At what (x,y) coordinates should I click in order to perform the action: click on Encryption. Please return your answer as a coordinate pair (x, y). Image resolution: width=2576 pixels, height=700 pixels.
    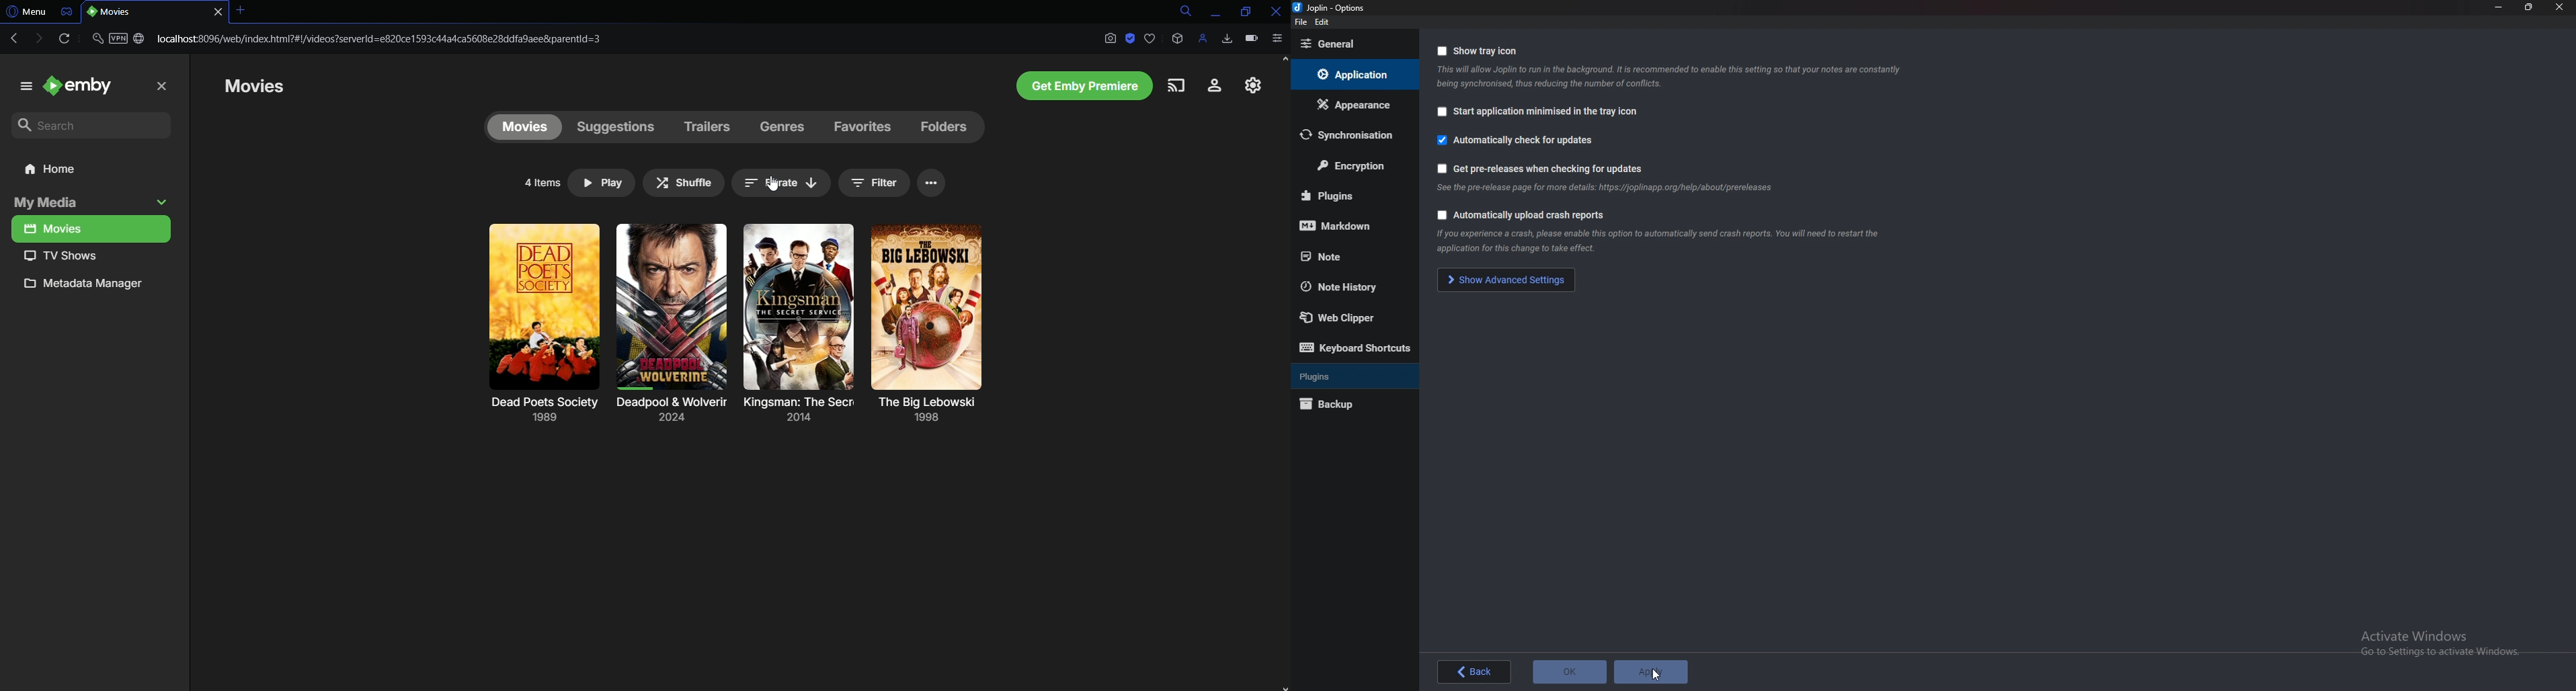
    Looking at the image, I should click on (1357, 165).